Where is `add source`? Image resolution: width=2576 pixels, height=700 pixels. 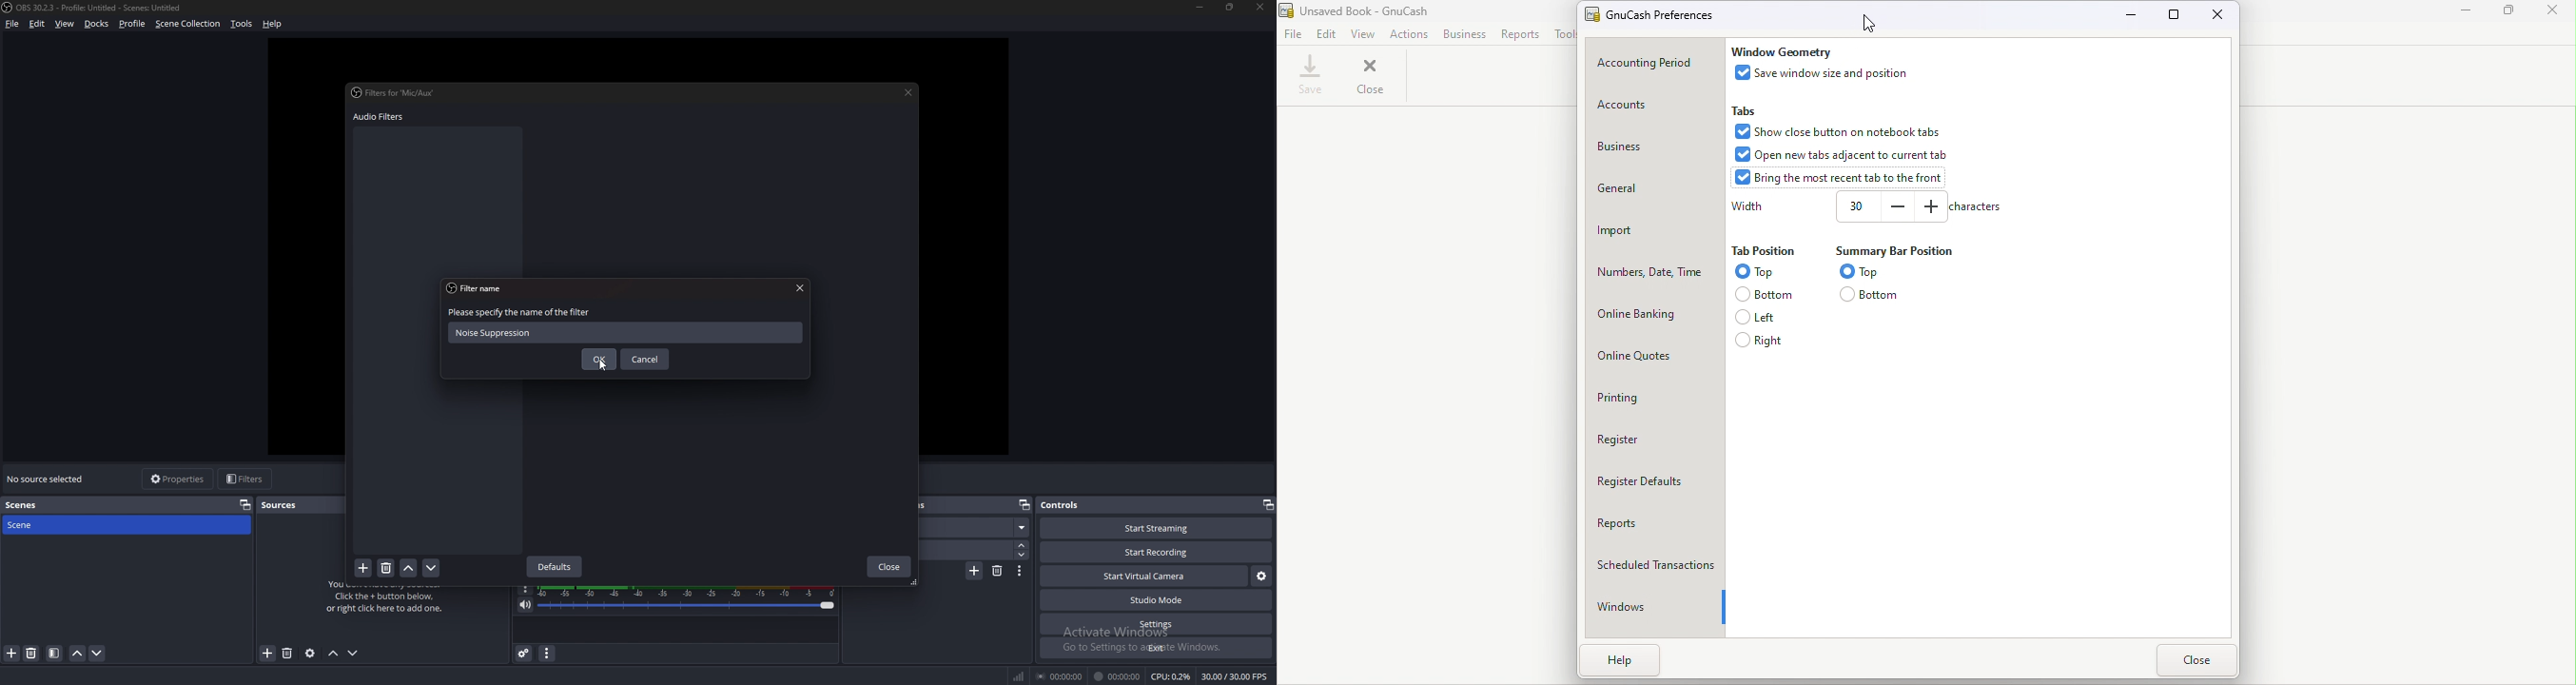
add source is located at coordinates (289, 654).